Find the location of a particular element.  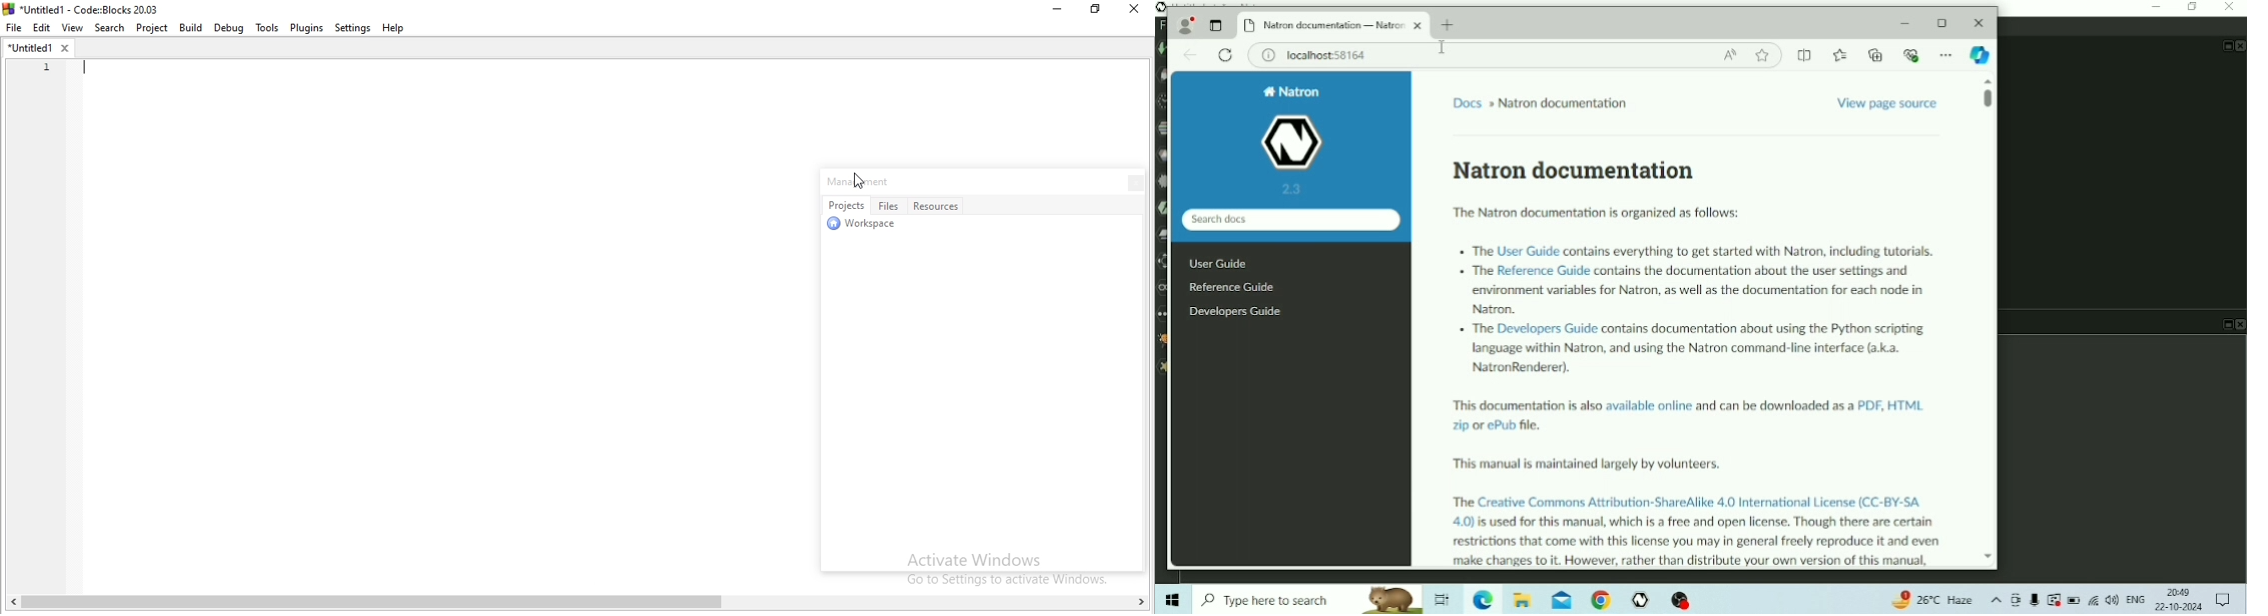

Settings  is located at coordinates (354, 28).